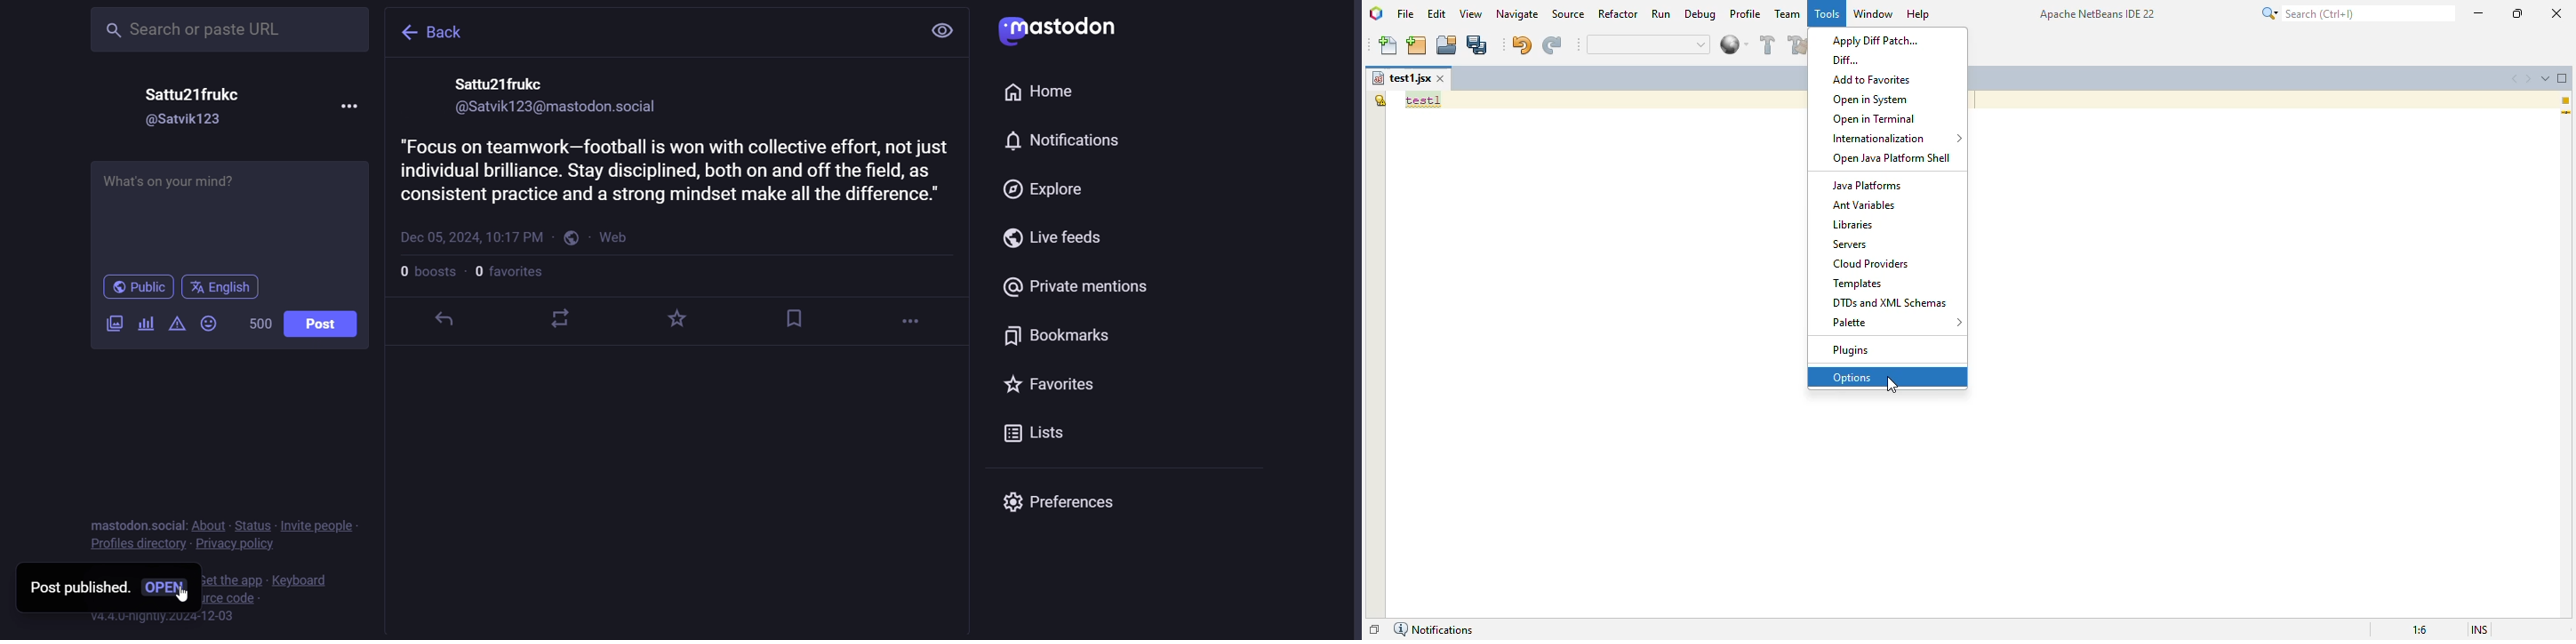 Image resolution: width=2576 pixels, height=644 pixels. I want to click on open in system, so click(1870, 100).